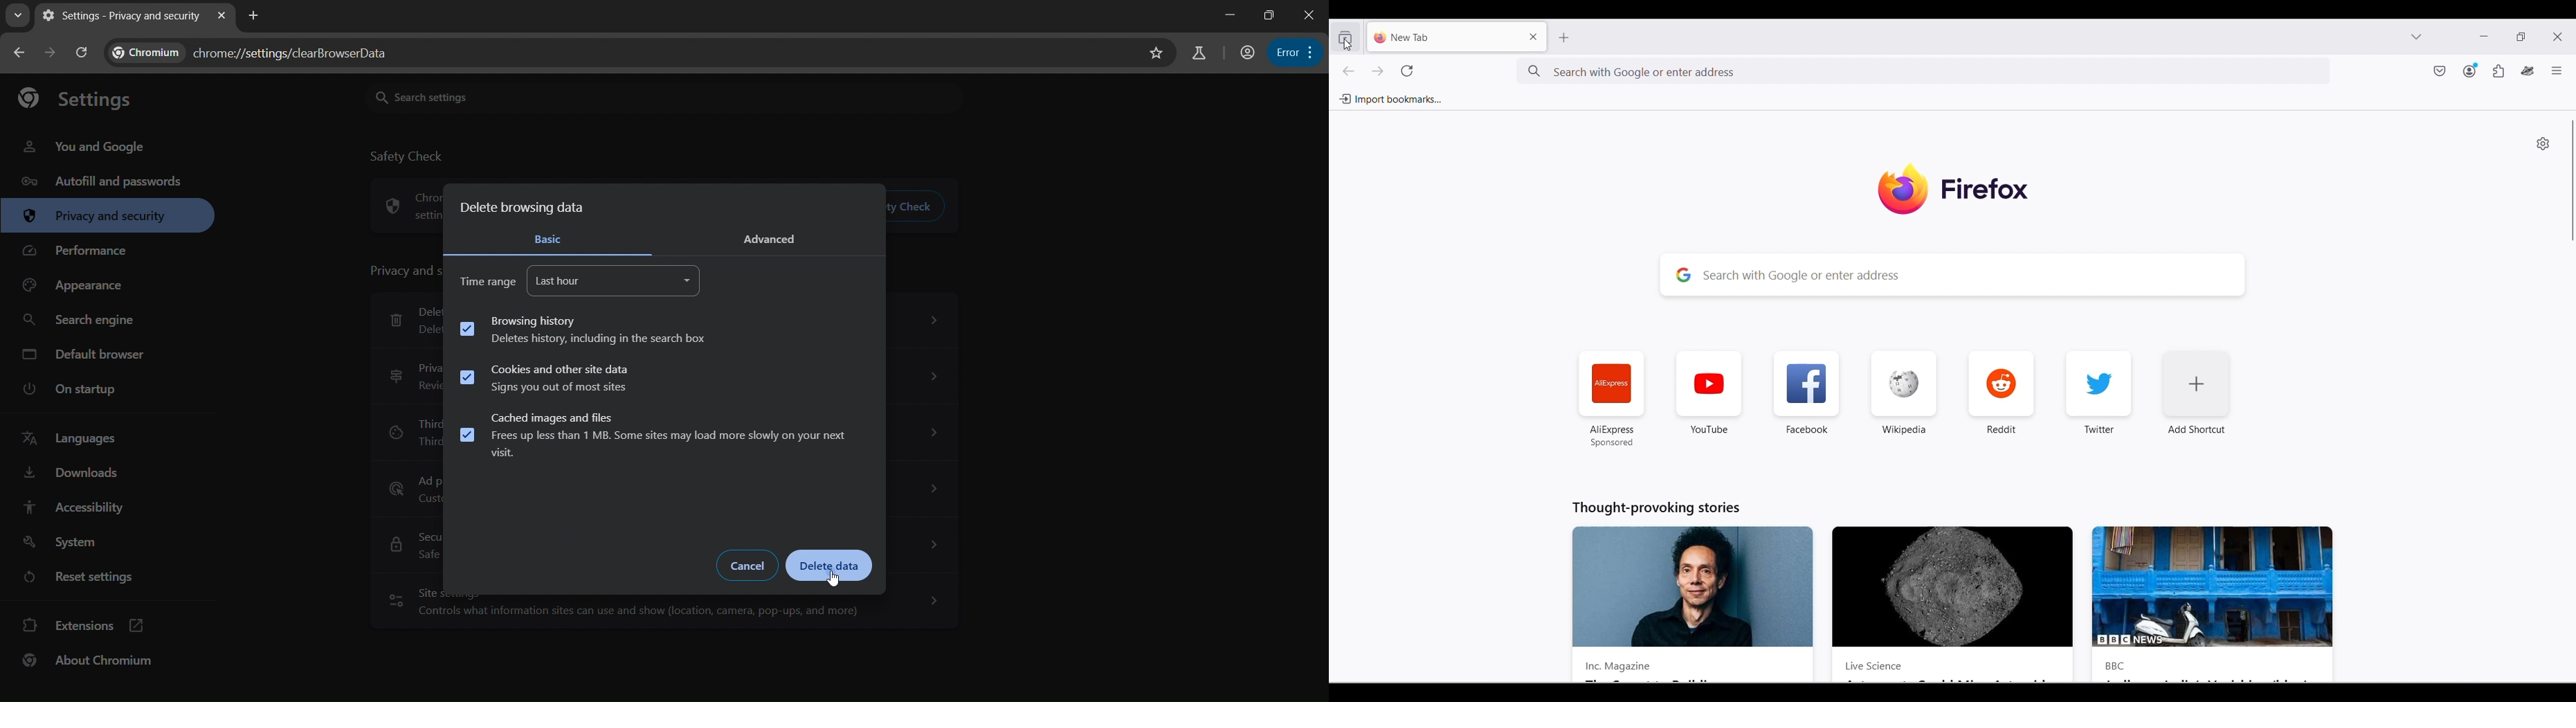 Image resolution: width=2576 pixels, height=728 pixels. What do you see at coordinates (552, 237) in the screenshot?
I see `basic` at bounding box center [552, 237].